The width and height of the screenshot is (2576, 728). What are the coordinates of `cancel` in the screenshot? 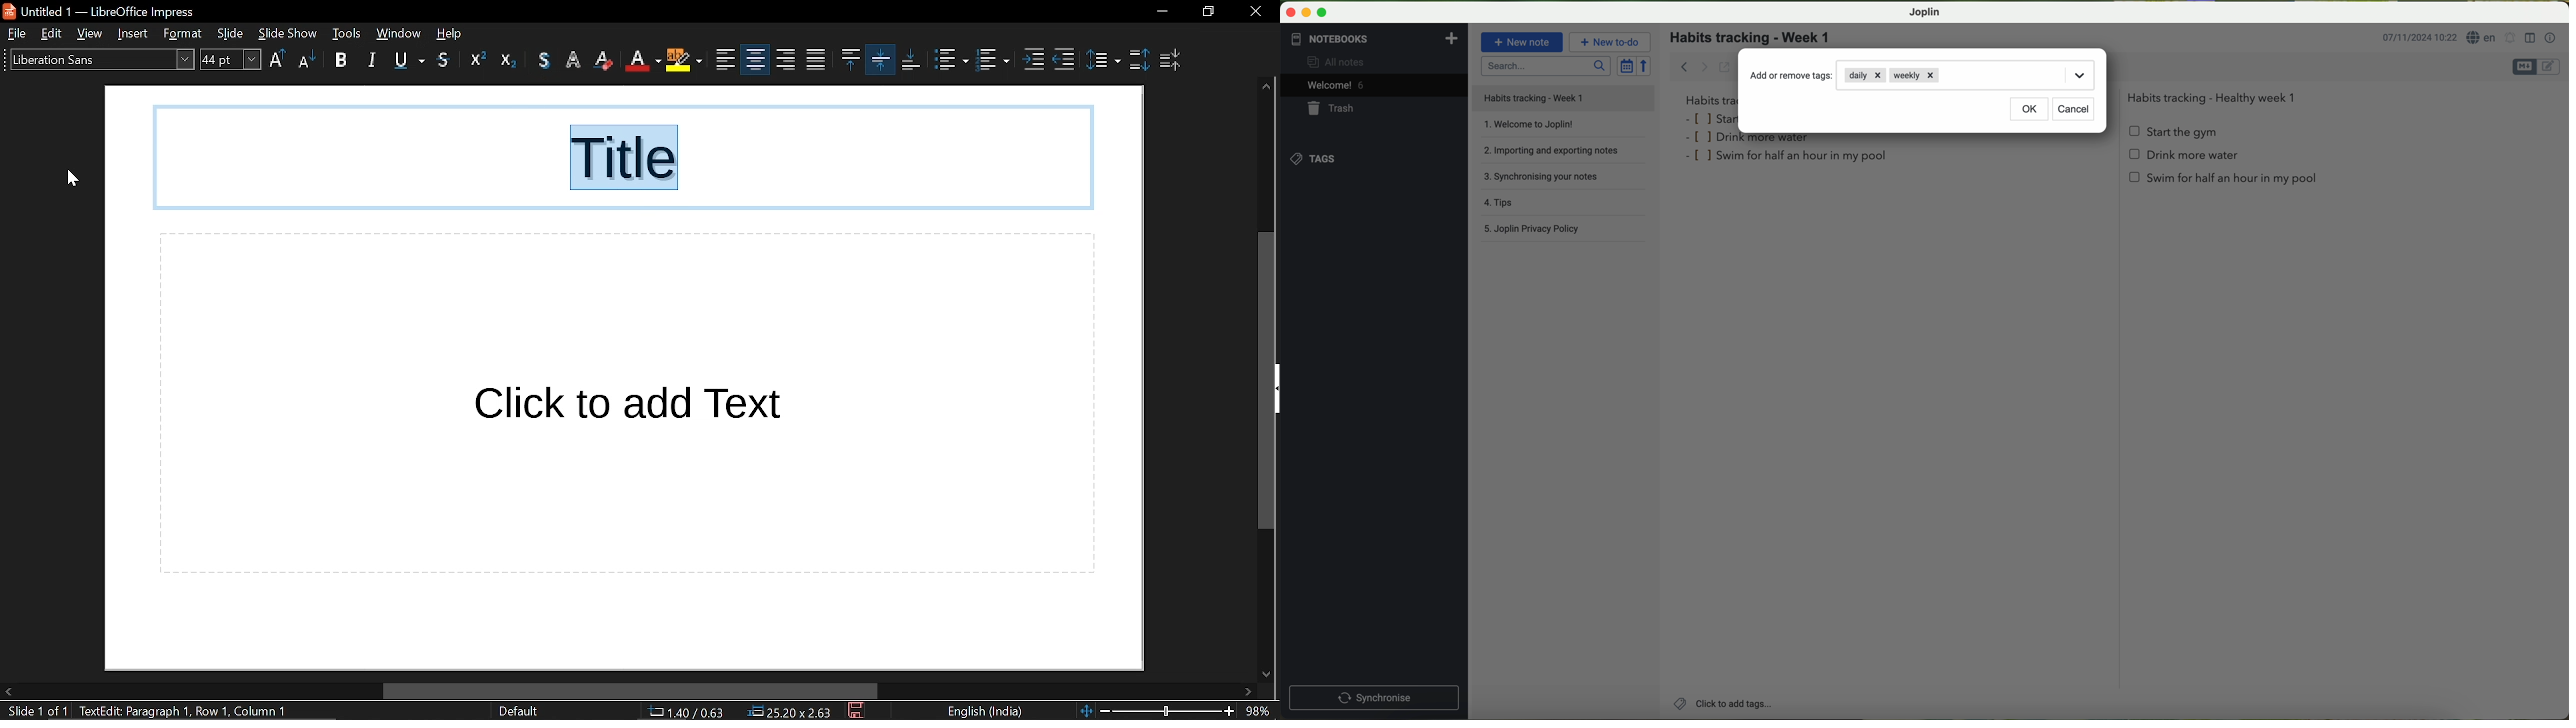 It's located at (2073, 109).